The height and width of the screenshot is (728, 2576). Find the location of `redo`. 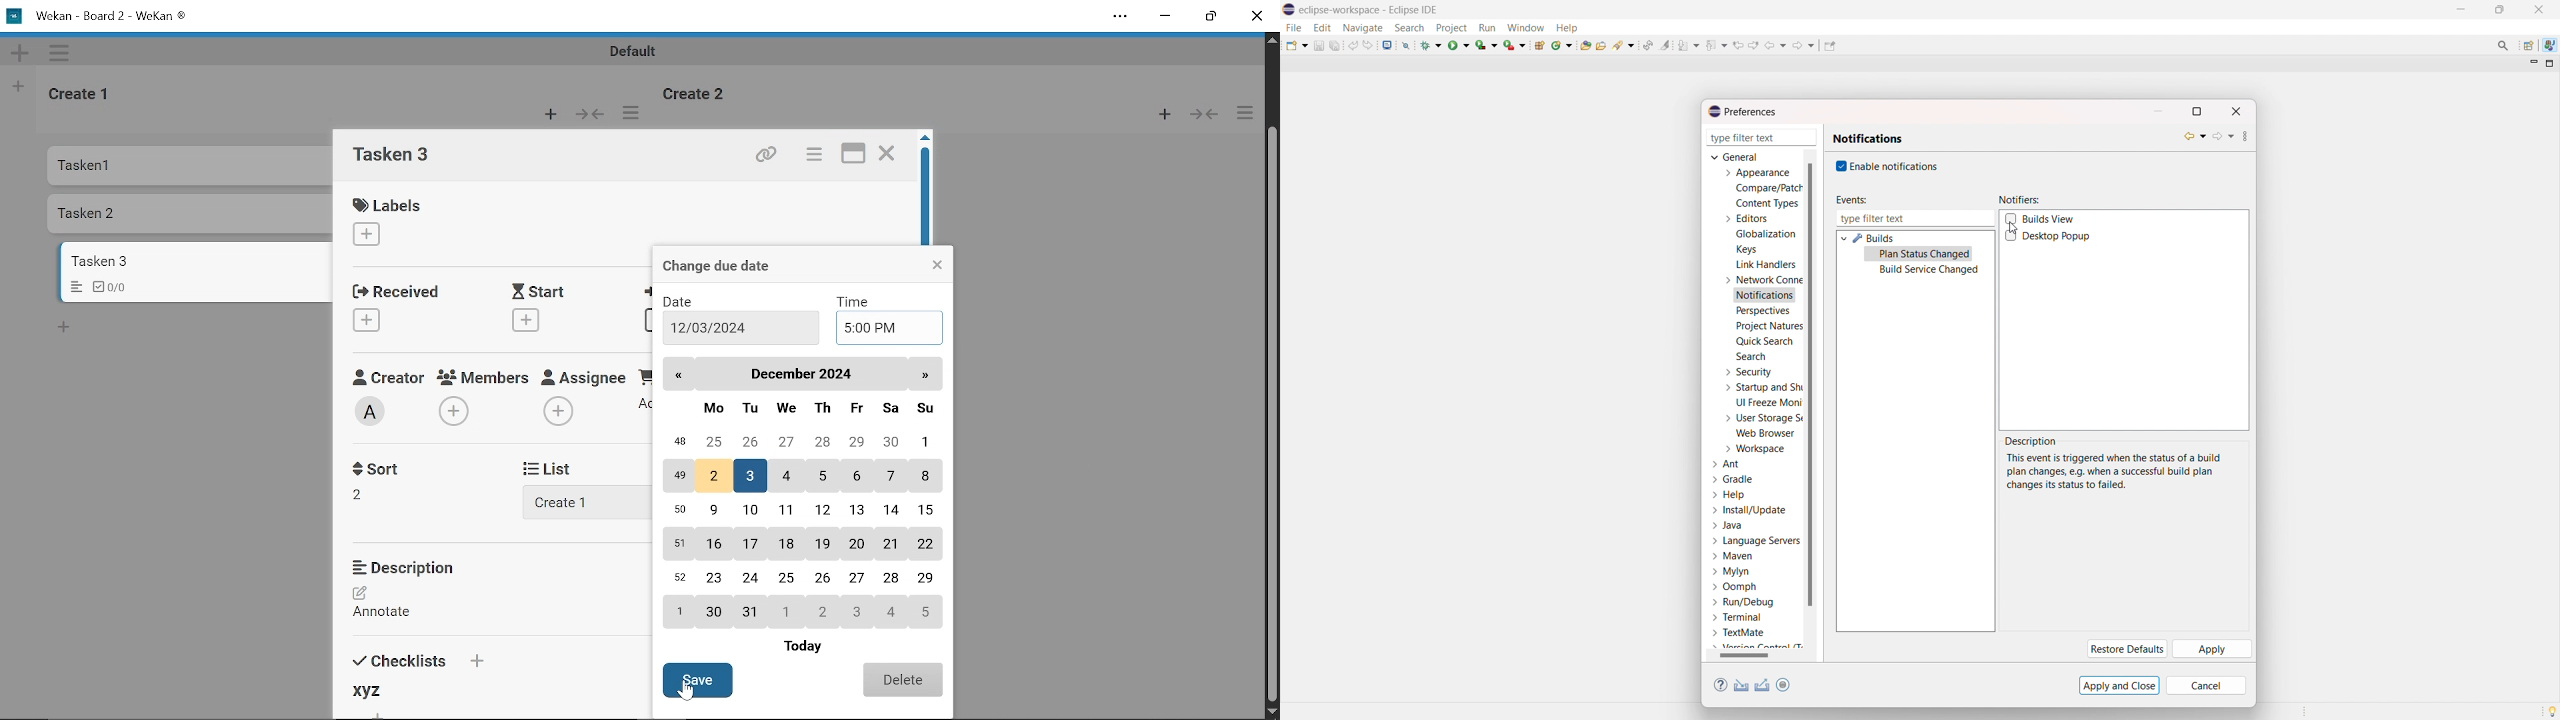

redo is located at coordinates (1368, 45).